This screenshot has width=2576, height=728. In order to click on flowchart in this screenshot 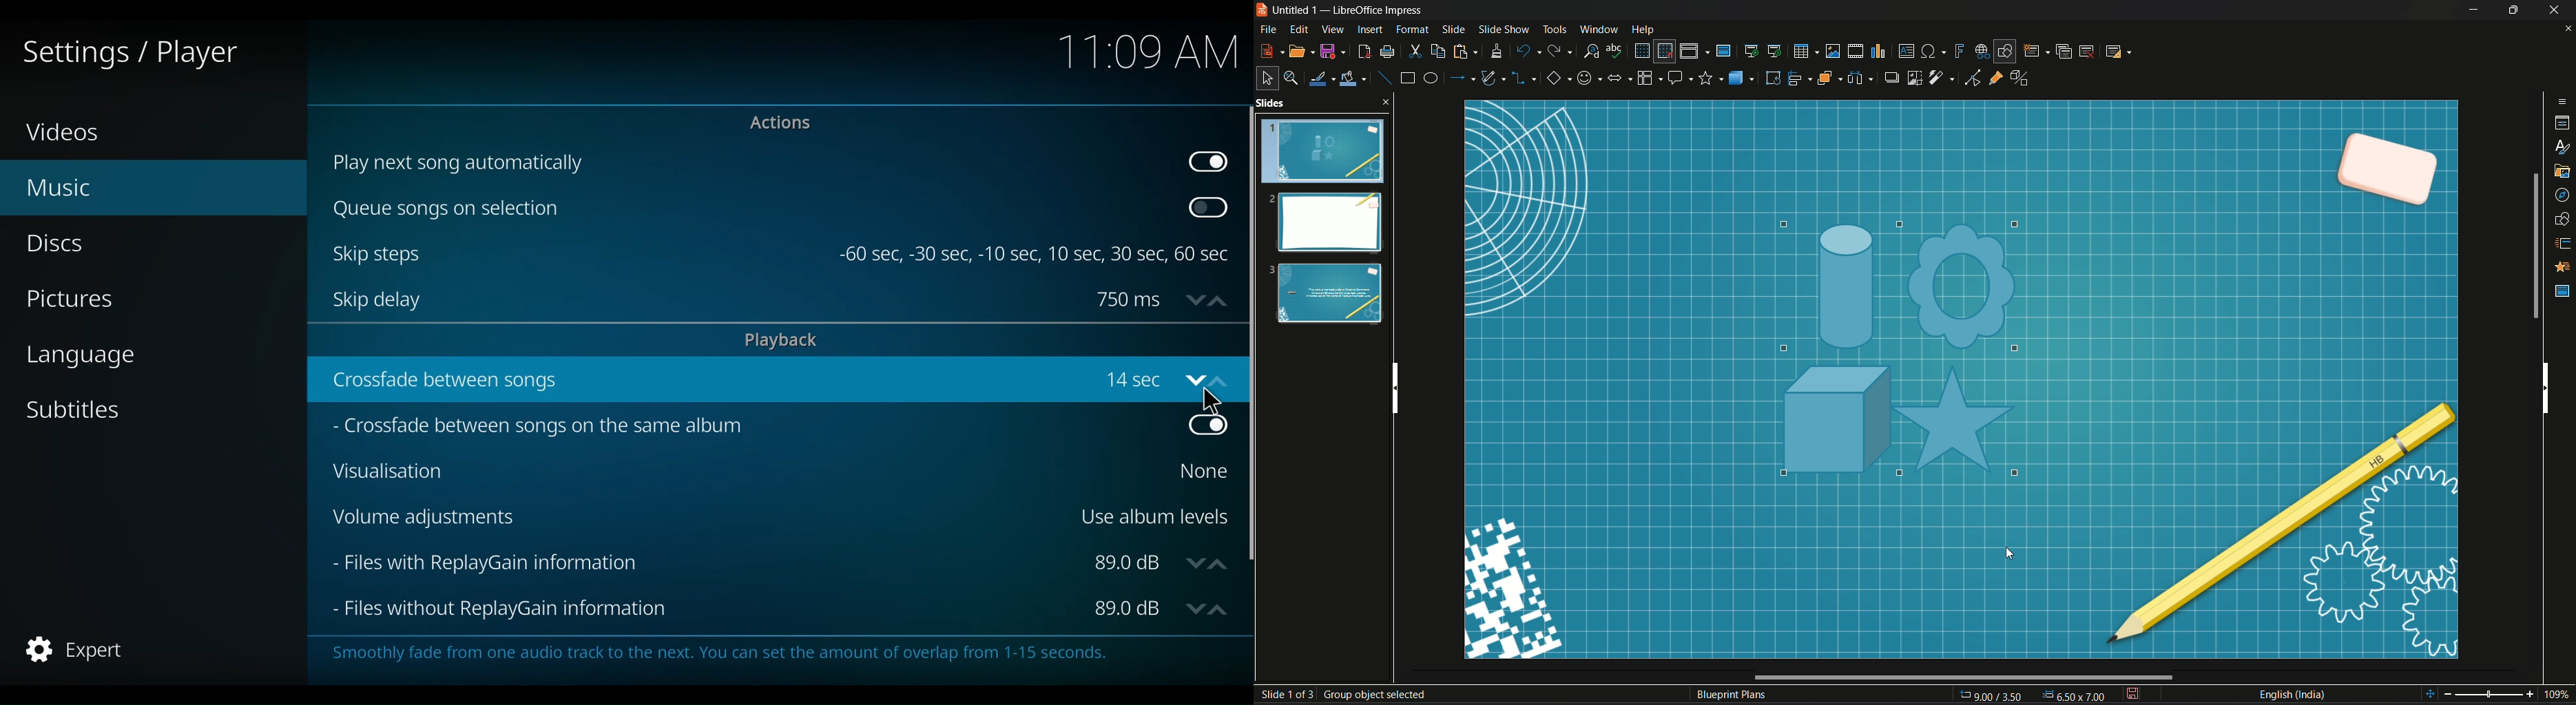, I will do `click(1648, 78)`.